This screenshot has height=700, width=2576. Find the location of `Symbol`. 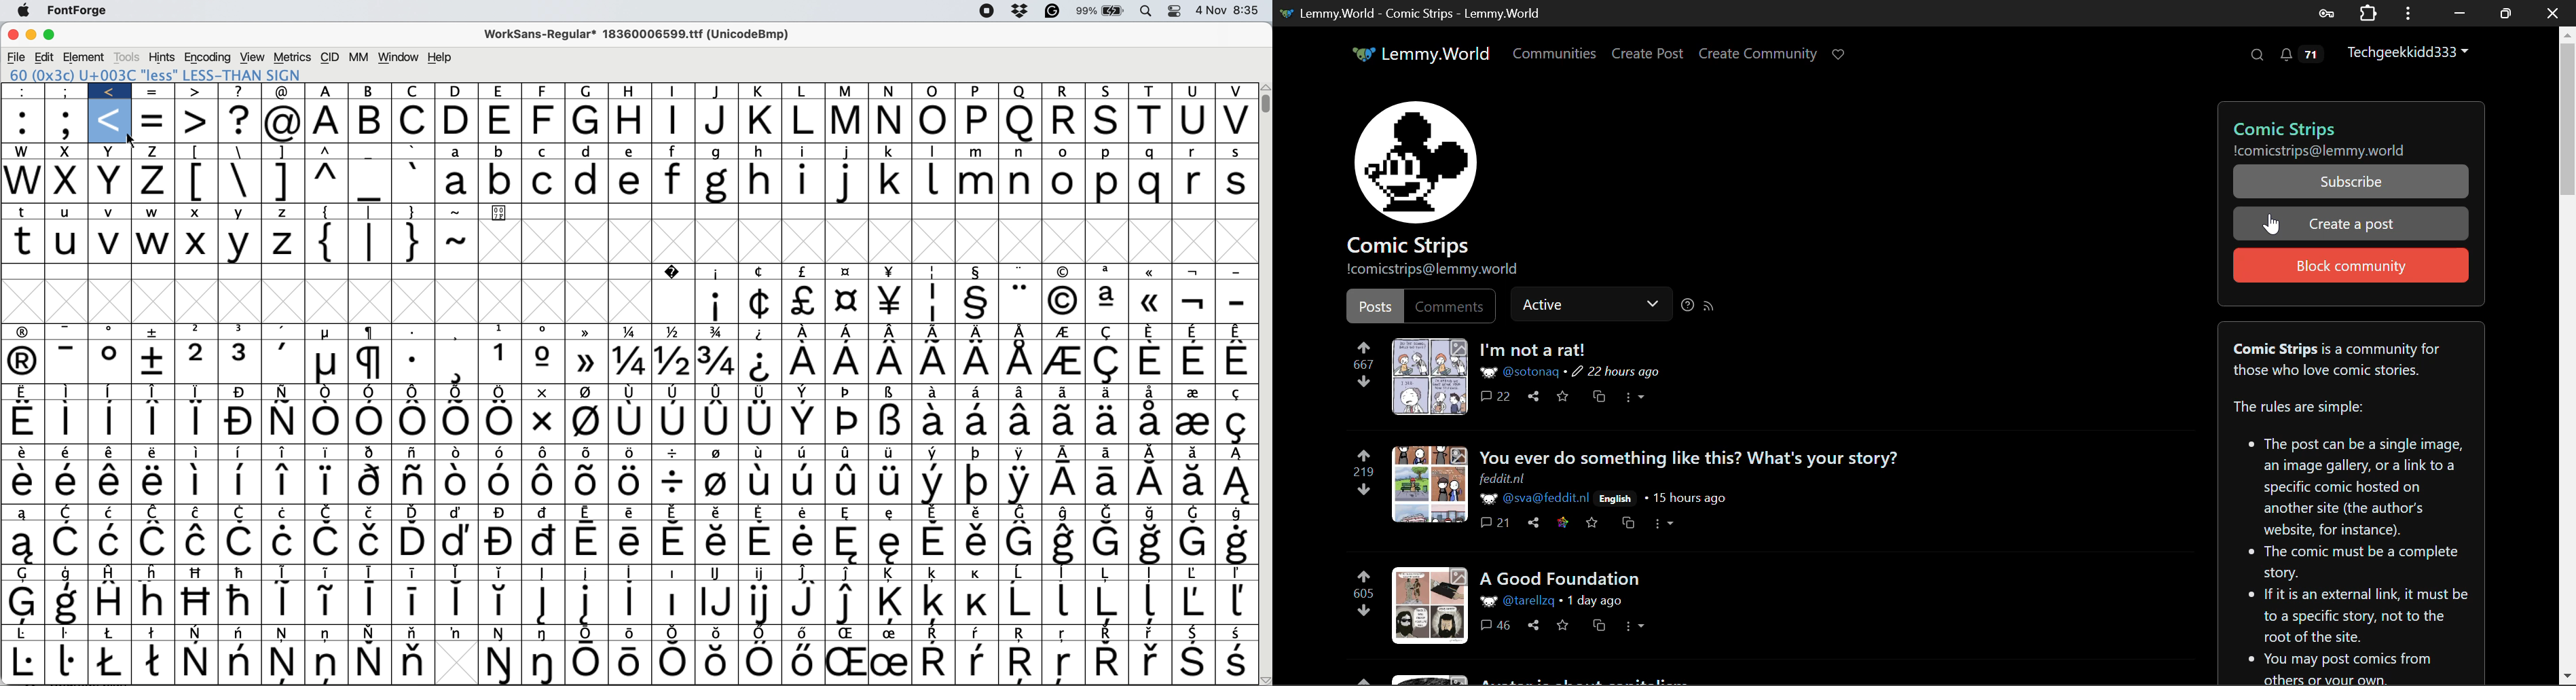

Symbol is located at coordinates (1021, 603).